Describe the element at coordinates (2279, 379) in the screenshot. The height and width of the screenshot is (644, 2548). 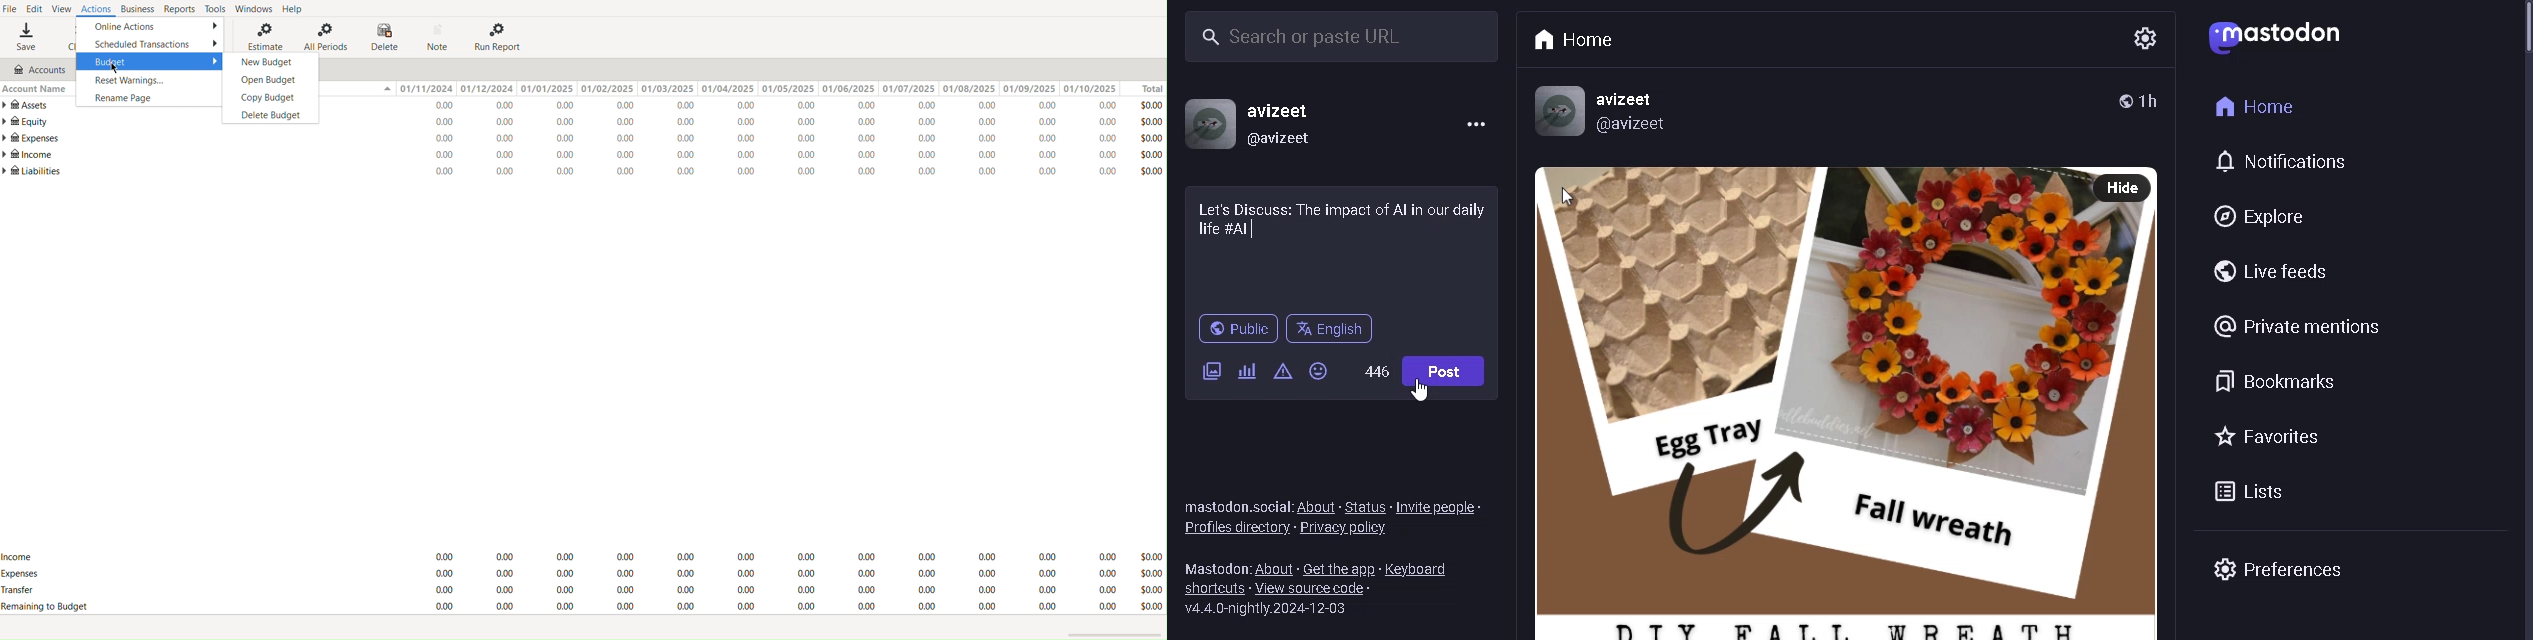
I see `BOOKMARKS` at that location.